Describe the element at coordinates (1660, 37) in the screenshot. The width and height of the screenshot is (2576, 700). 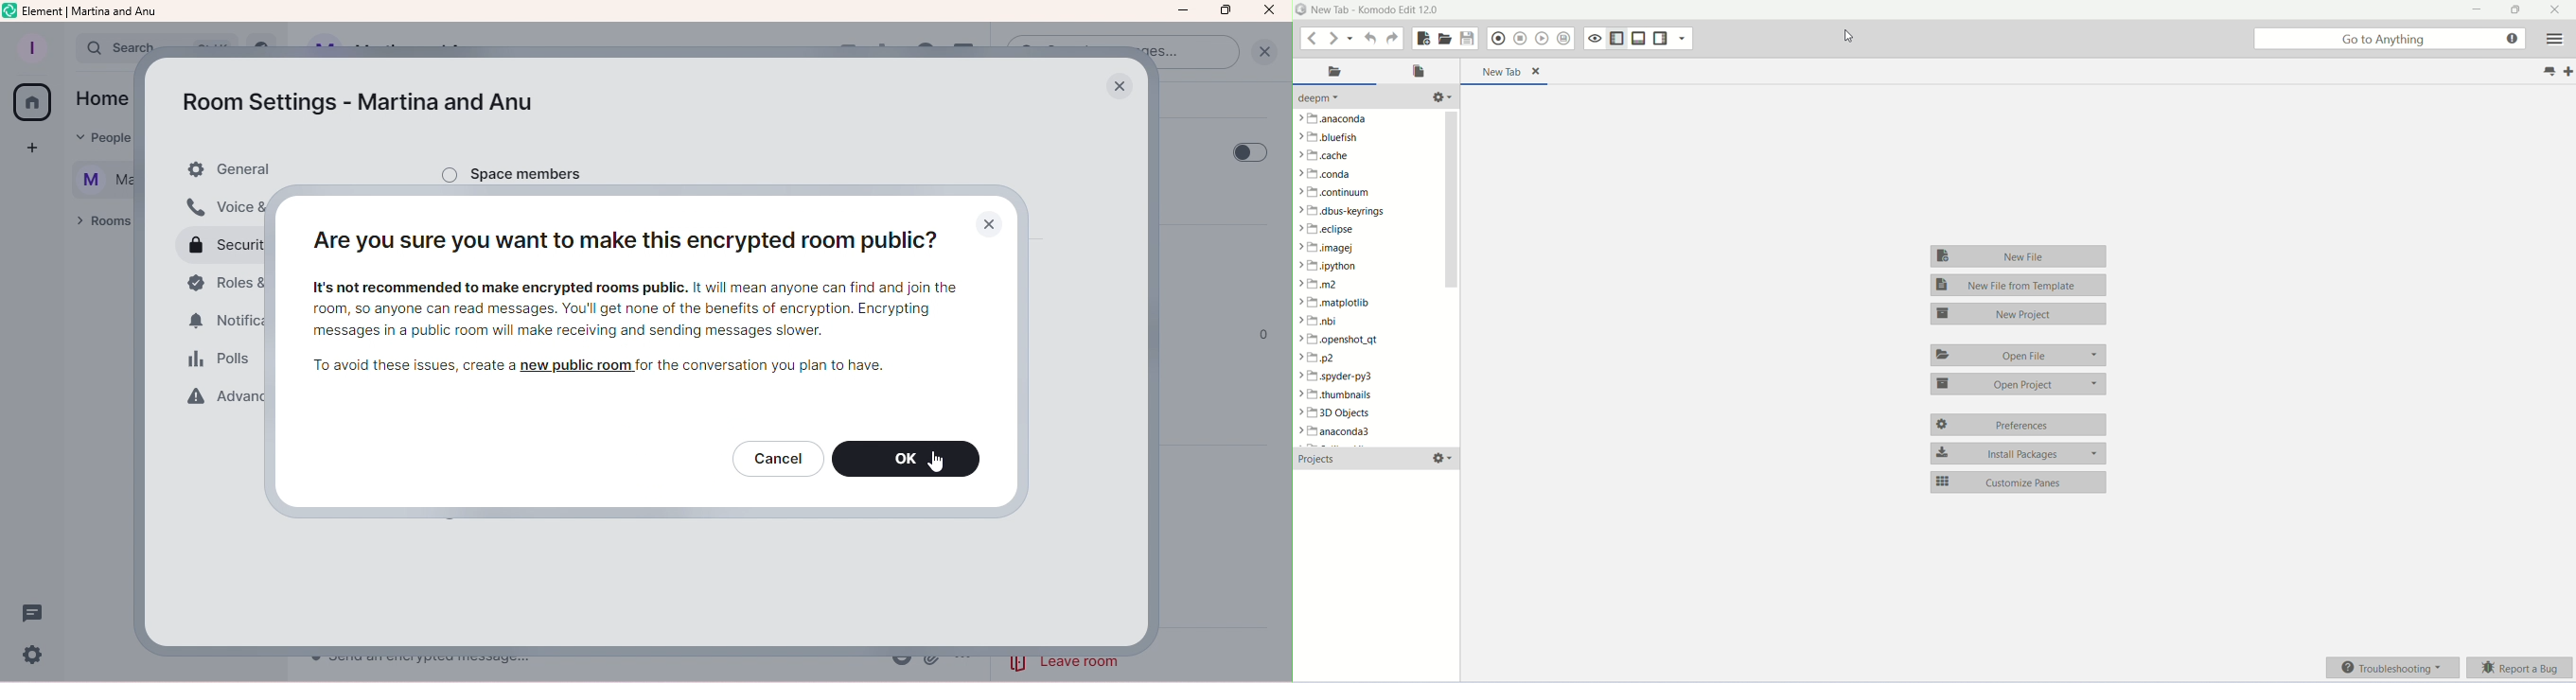
I see `show/hide right pane` at that location.